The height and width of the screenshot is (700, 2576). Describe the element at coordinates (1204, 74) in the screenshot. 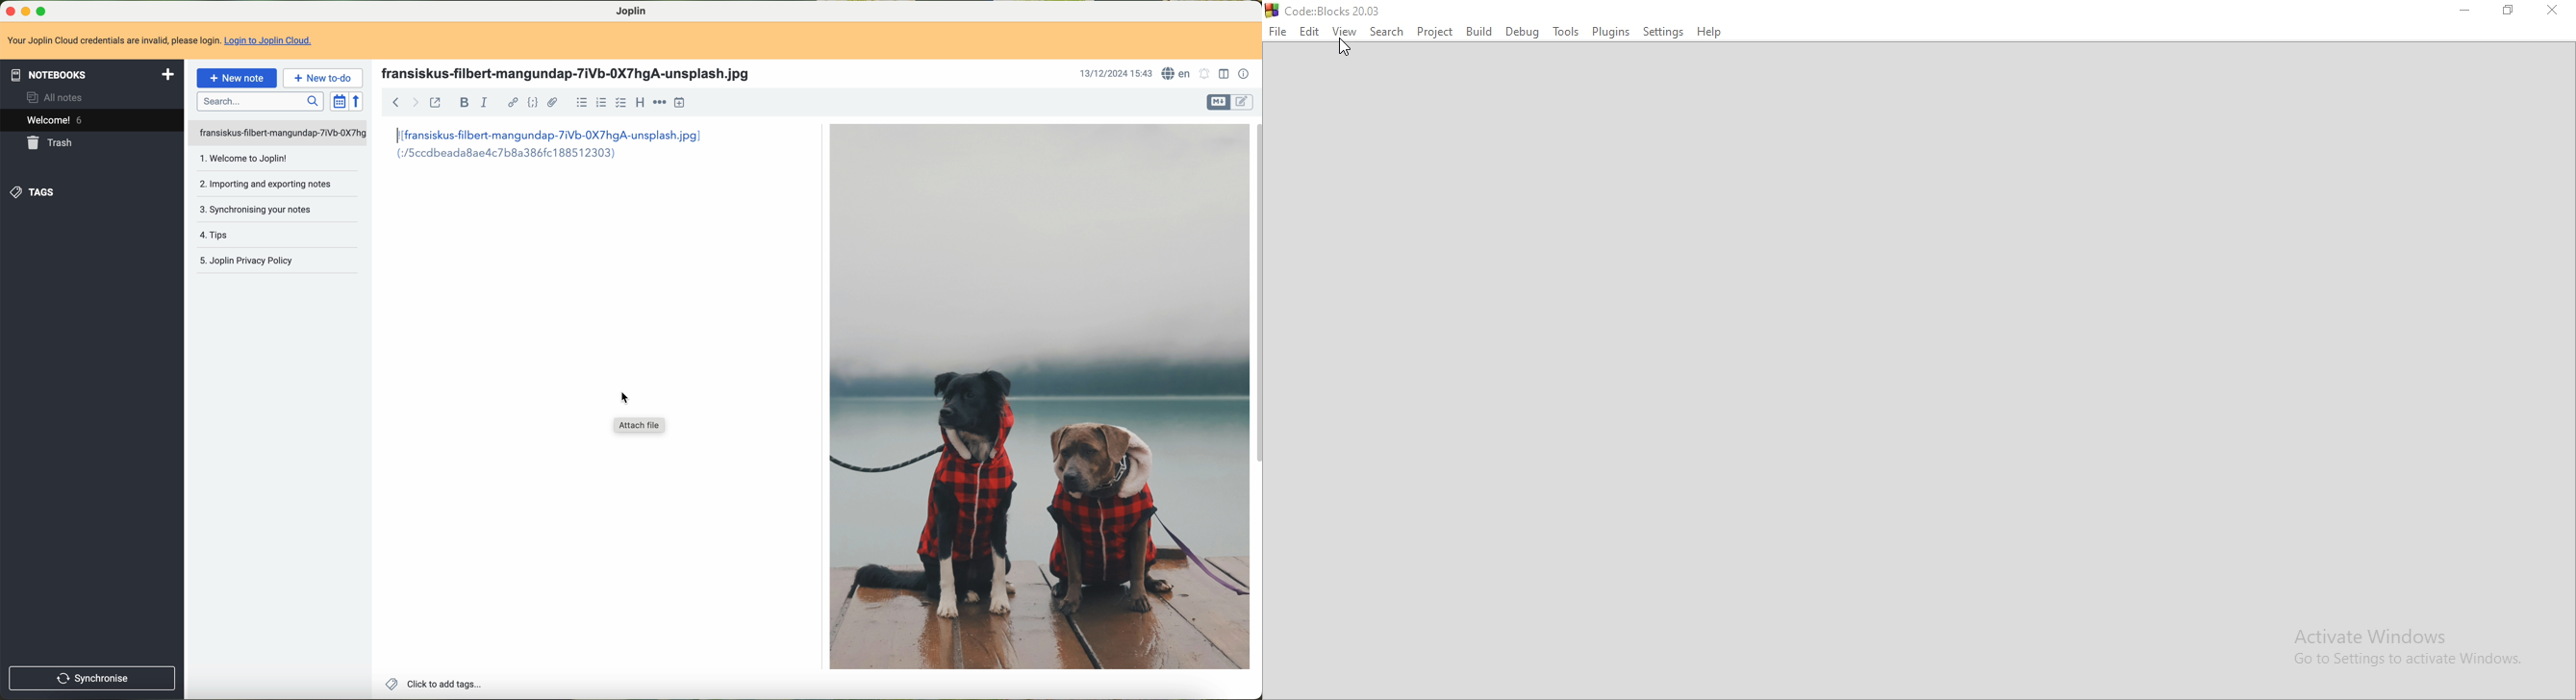

I see `set alarm` at that location.